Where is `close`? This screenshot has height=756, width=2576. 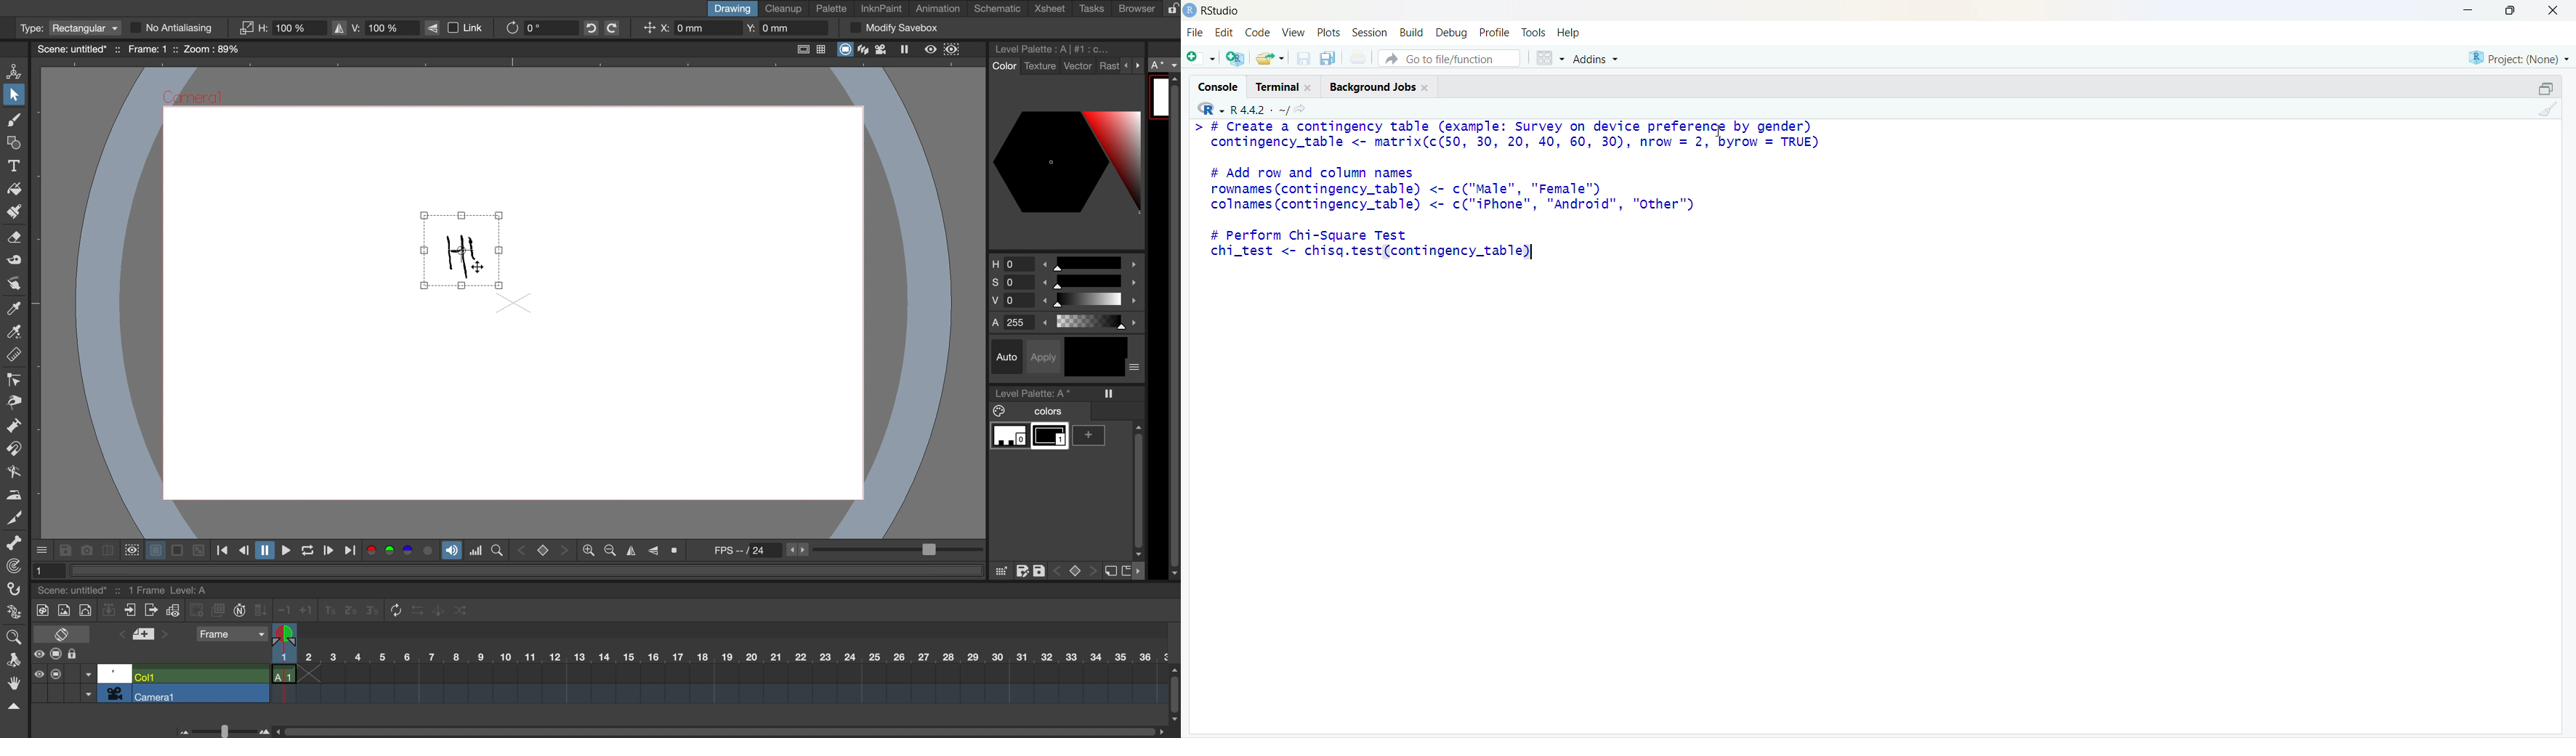
close is located at coordinates (1425, 87).